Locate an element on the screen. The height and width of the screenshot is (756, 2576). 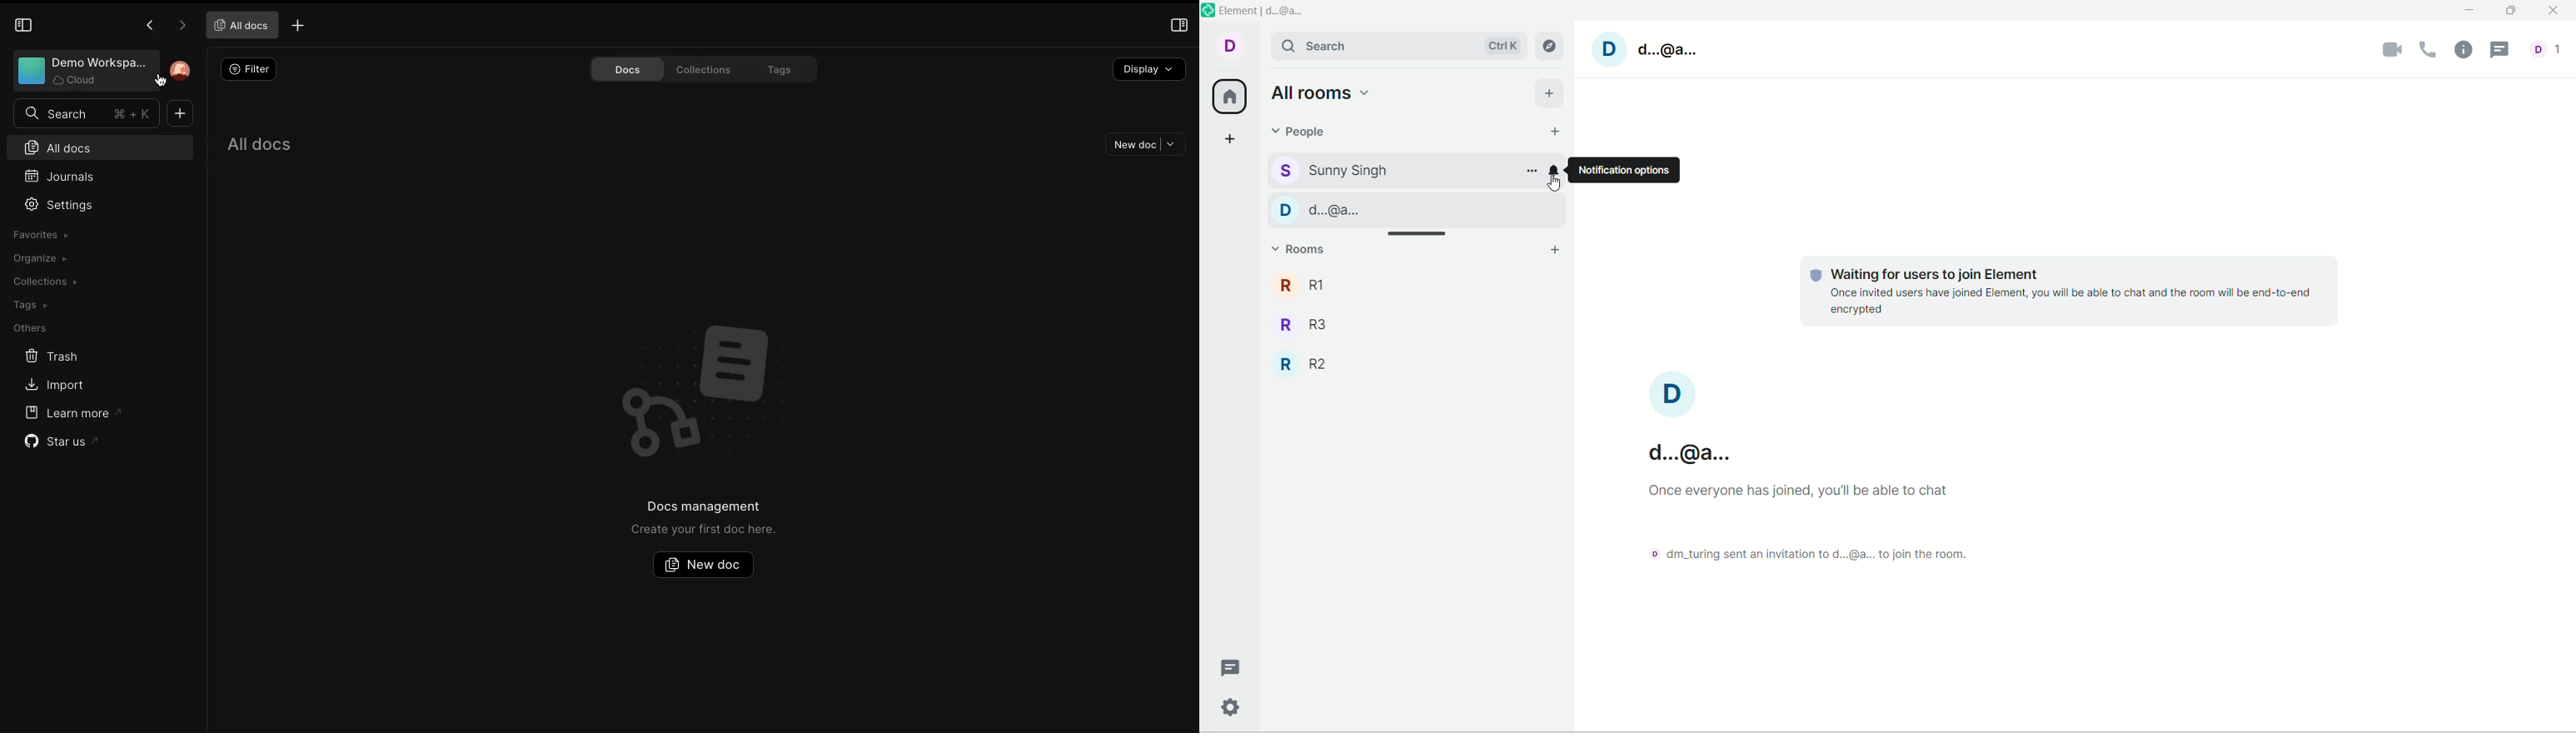
all rooms is located at coordinates (1227, 96).